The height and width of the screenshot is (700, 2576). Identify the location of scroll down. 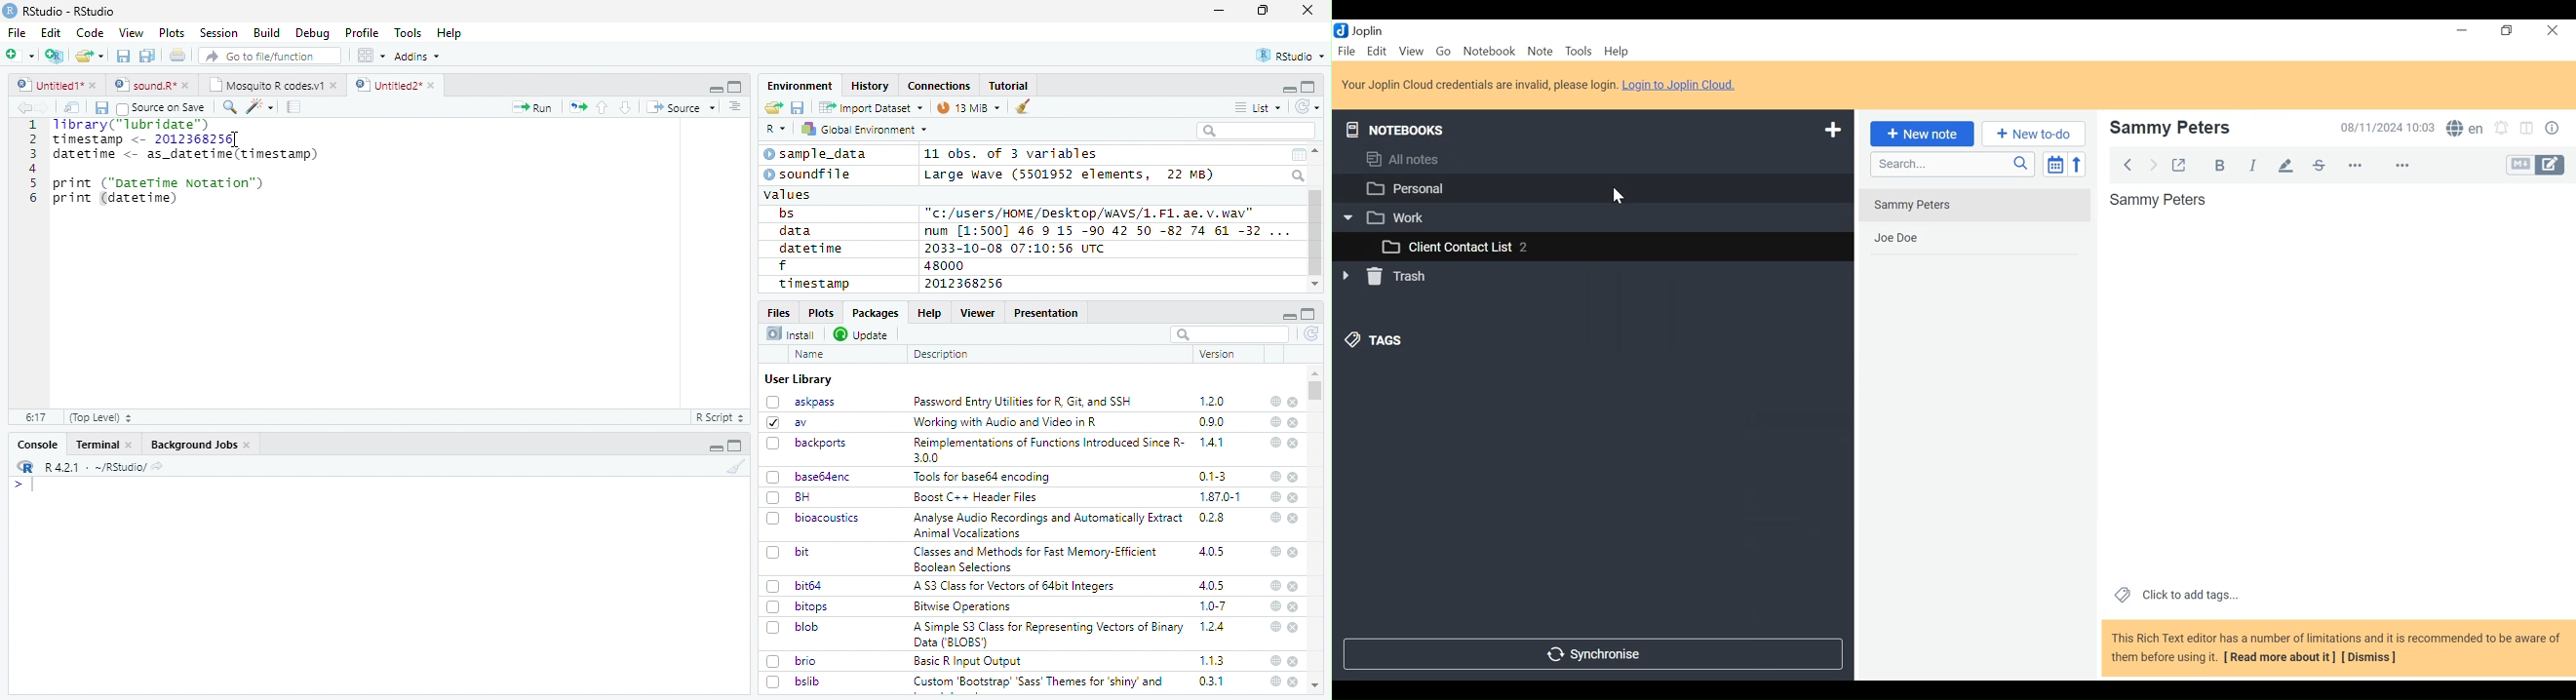
(1314, 285).